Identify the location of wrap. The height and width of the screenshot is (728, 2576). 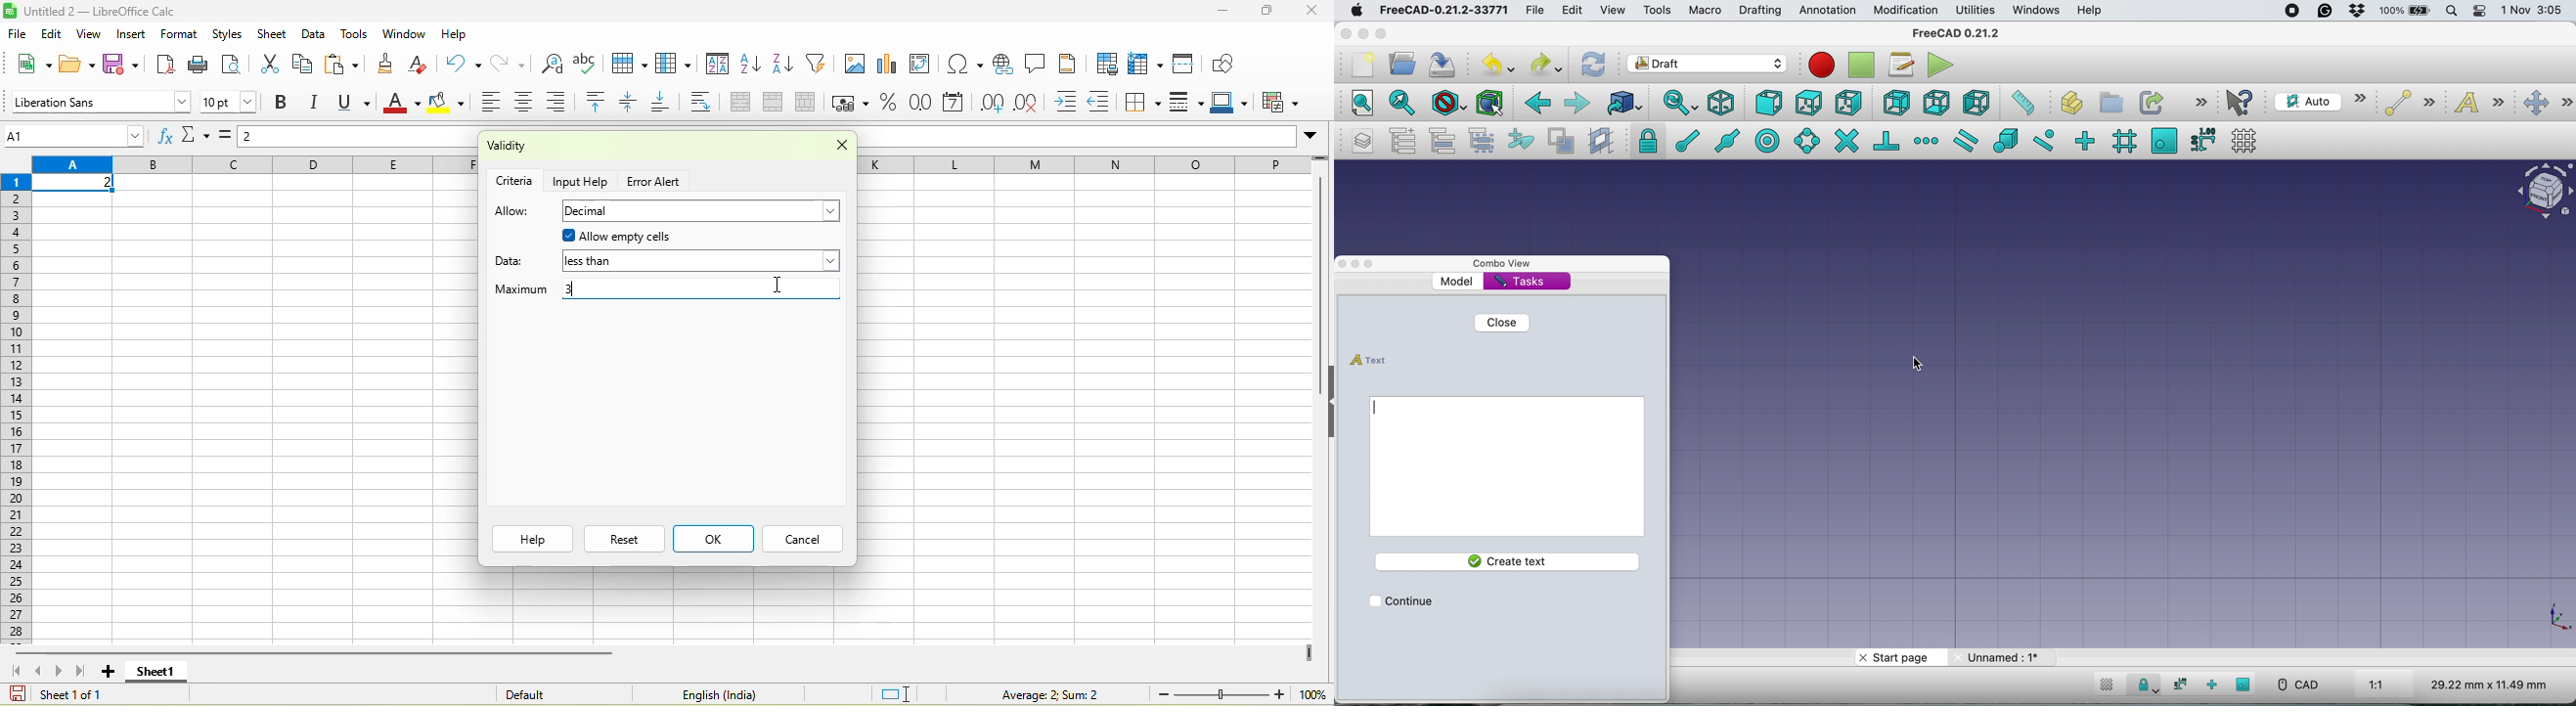
(707, 103).